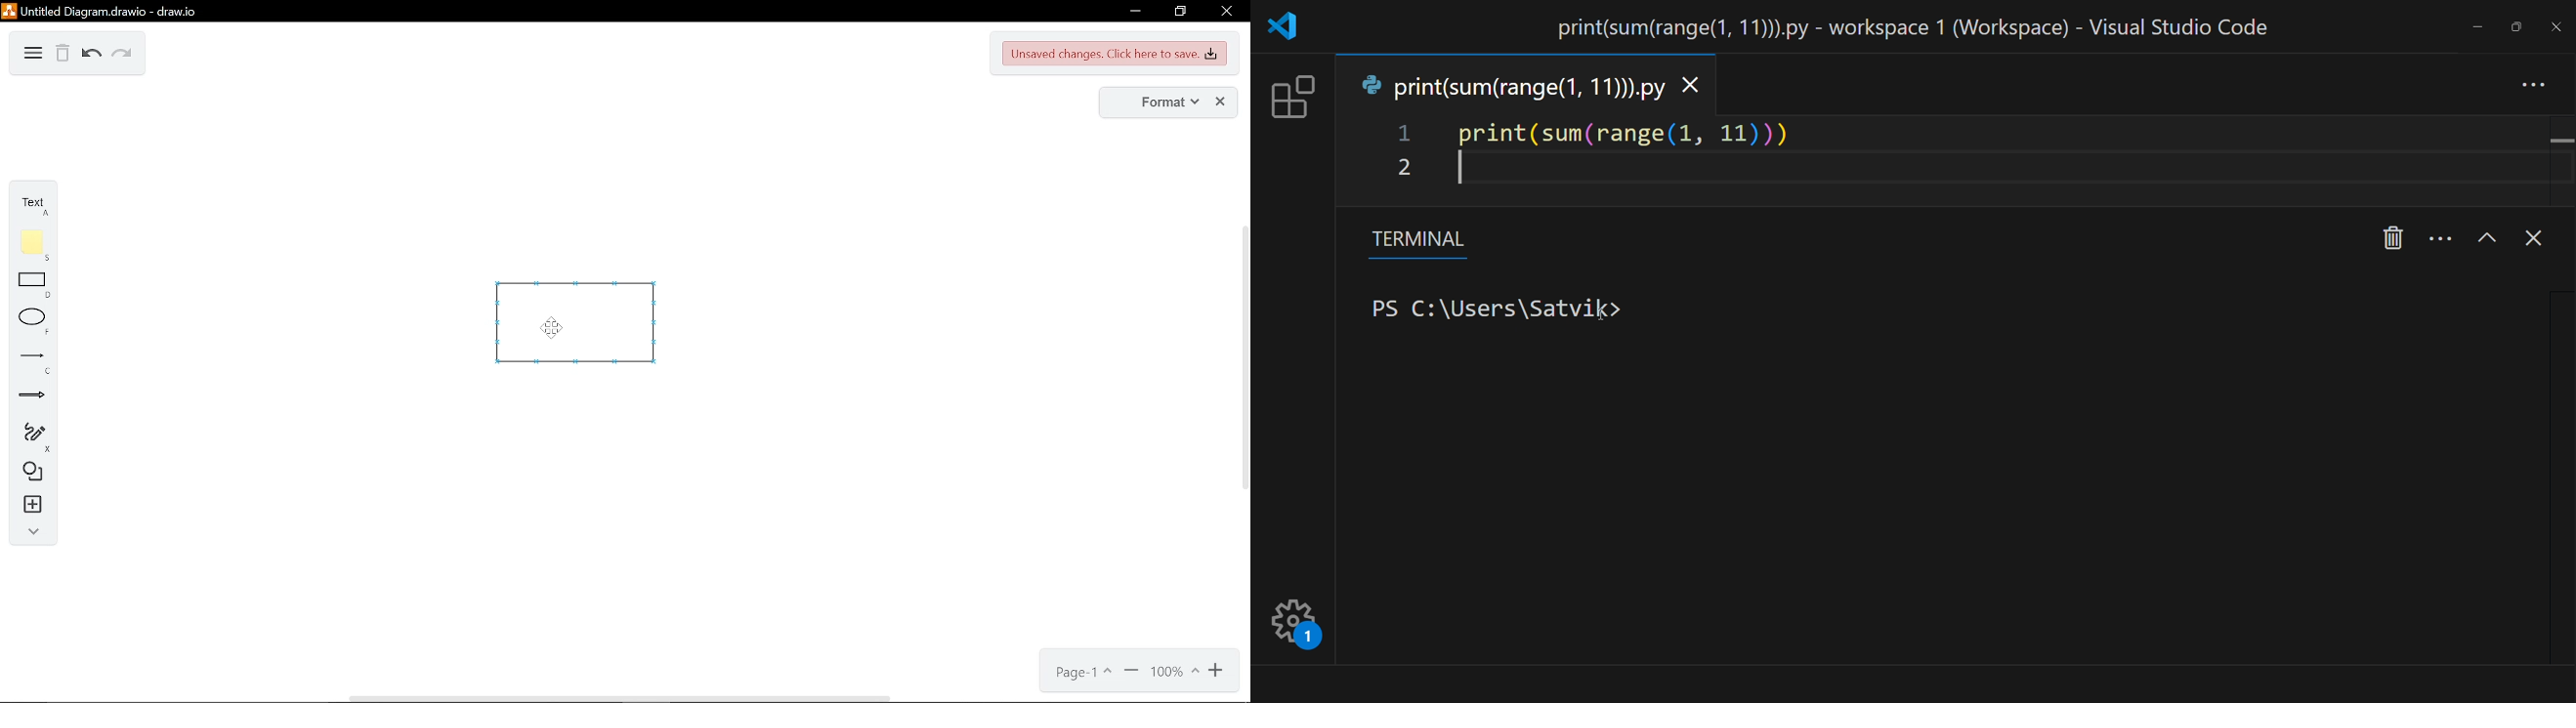 This screenshot has width=2576, height=728. What do you see at coordinates (1693, 82) in the screenshot?
I see `close tab` at bounding box center [1693, 82].